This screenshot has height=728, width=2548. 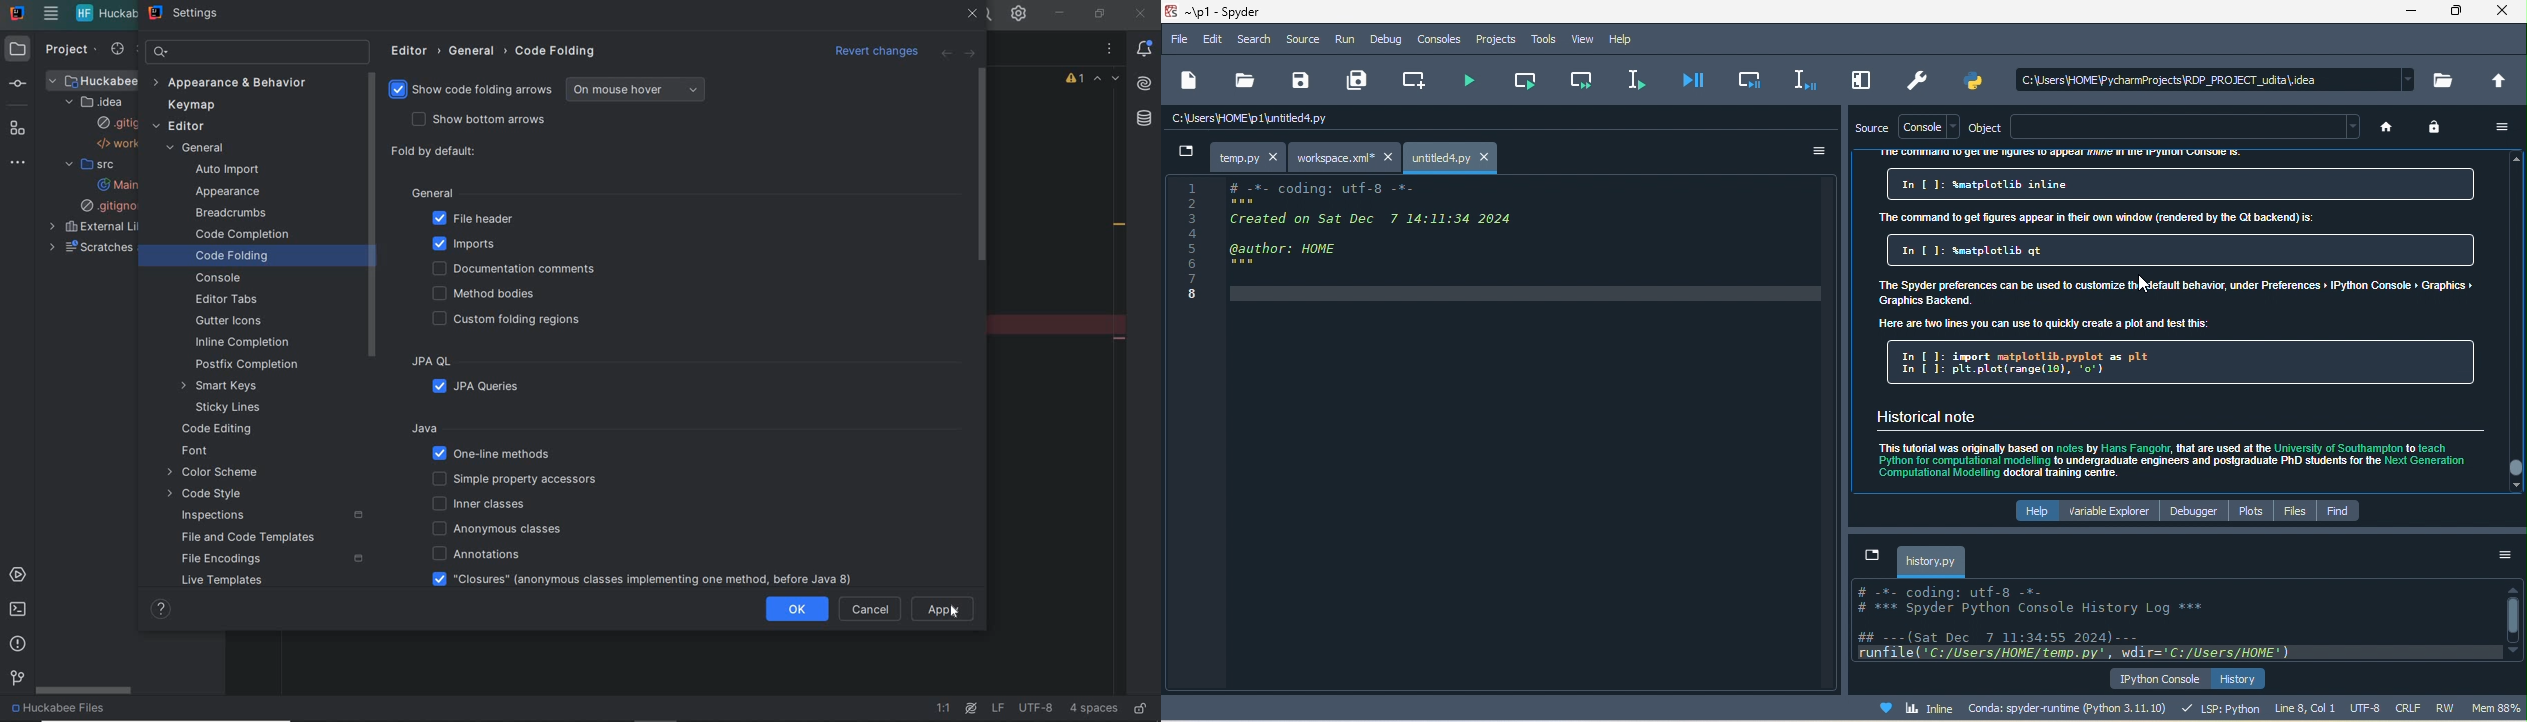 I want to click on search bar, so click(x=2186, y=127).